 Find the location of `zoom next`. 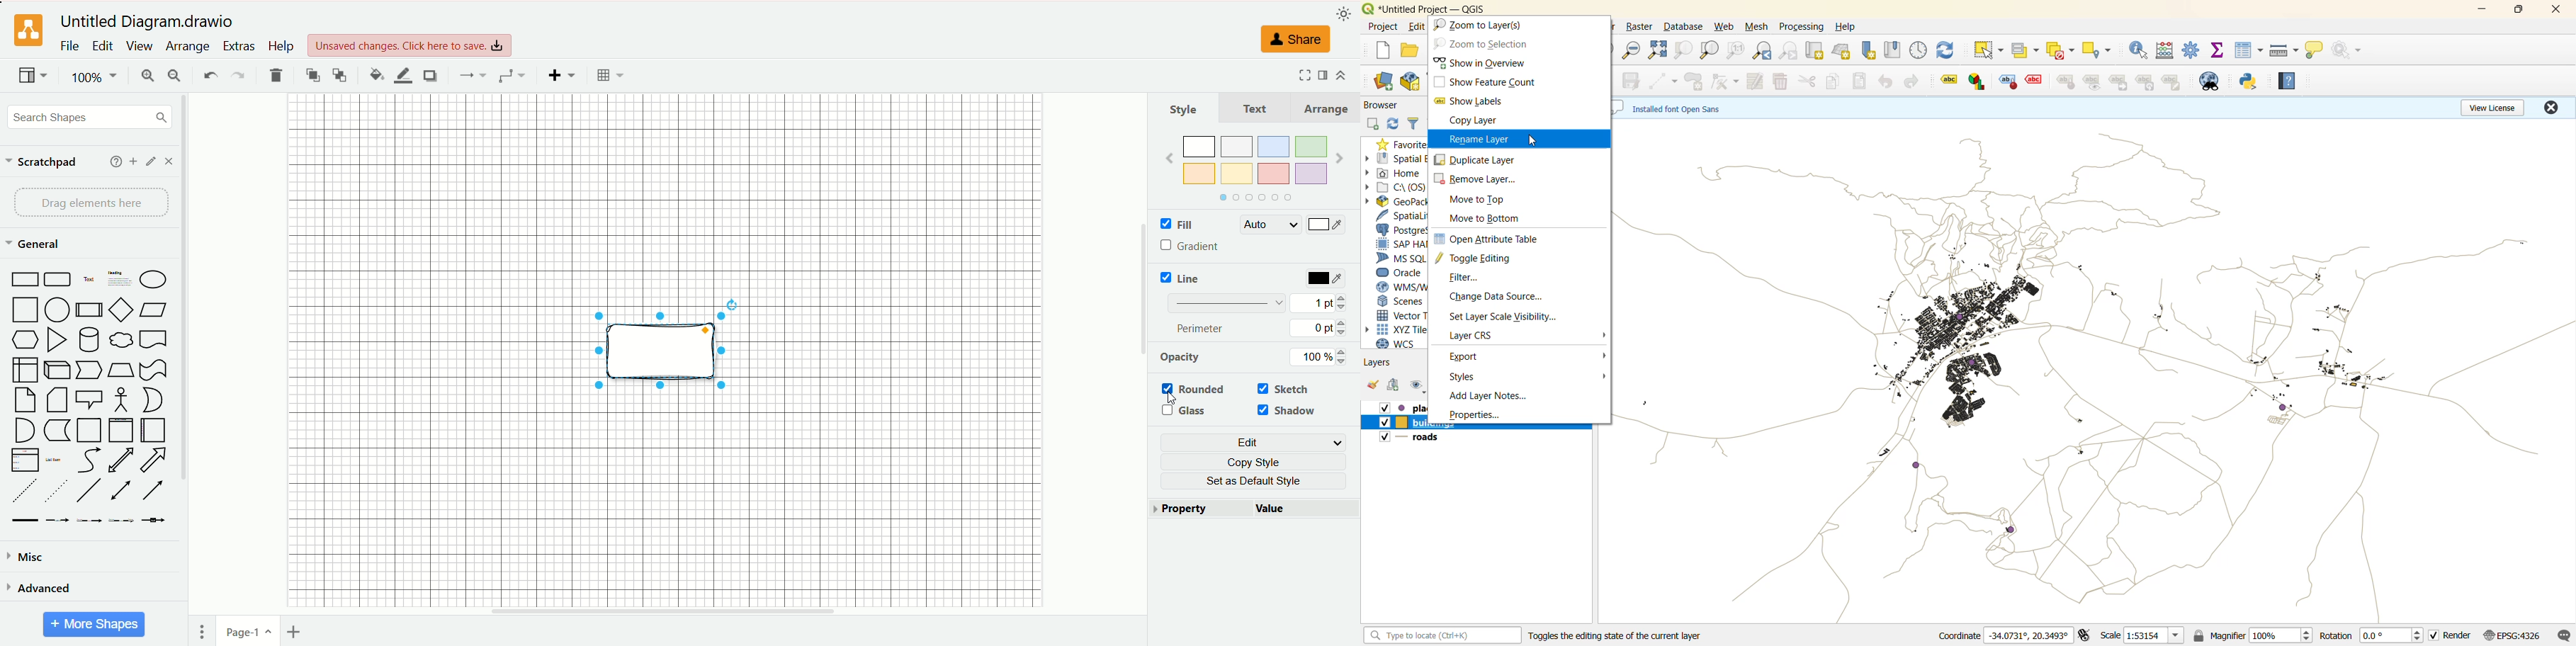

zoom next is located at coordinates (1792, 50).